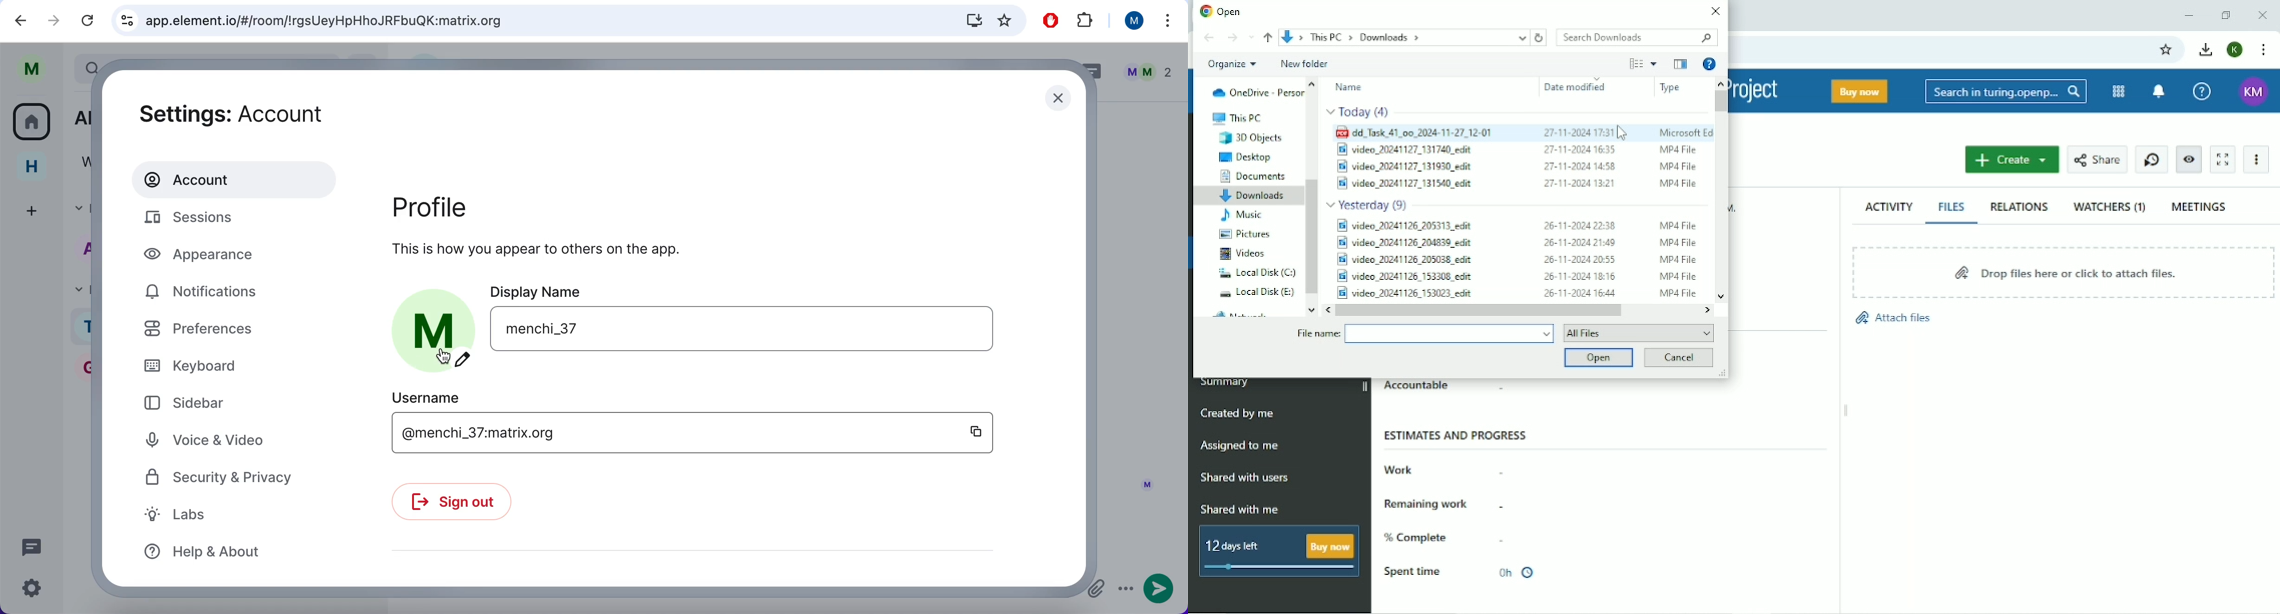  I want to click on Search, so click(2005, 90).